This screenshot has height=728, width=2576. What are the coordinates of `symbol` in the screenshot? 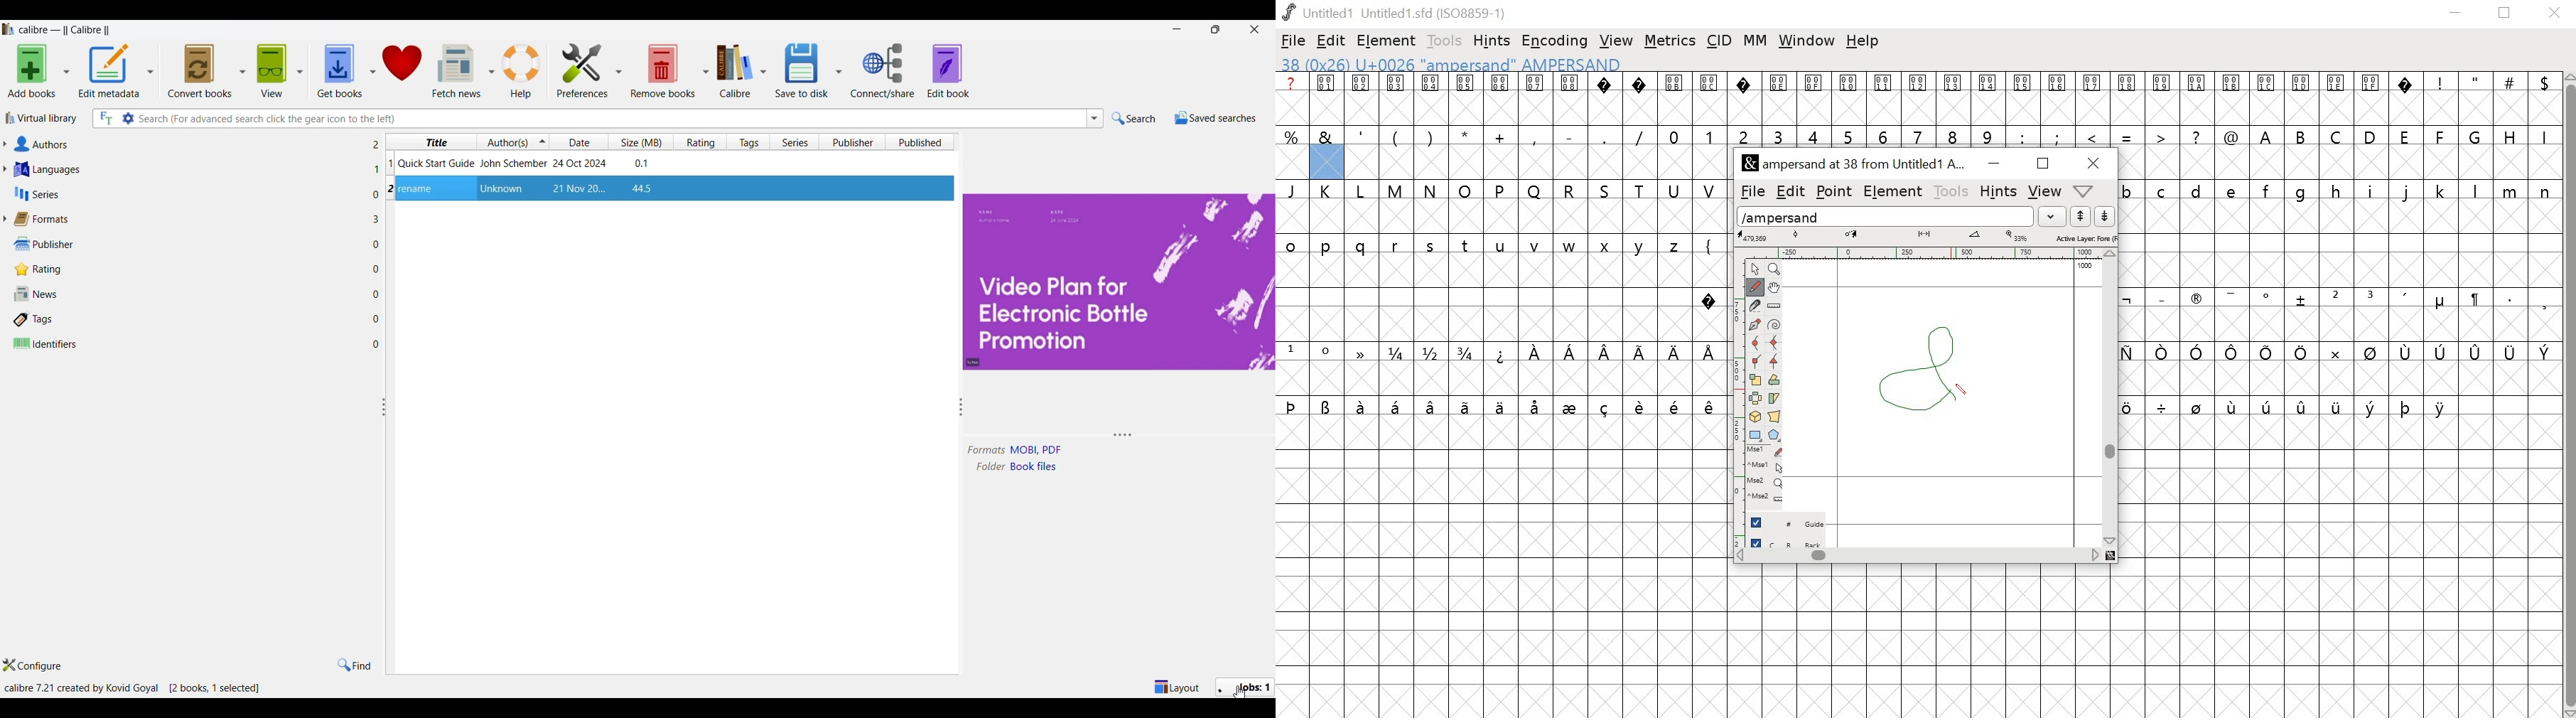 It's located at (2442, 407).